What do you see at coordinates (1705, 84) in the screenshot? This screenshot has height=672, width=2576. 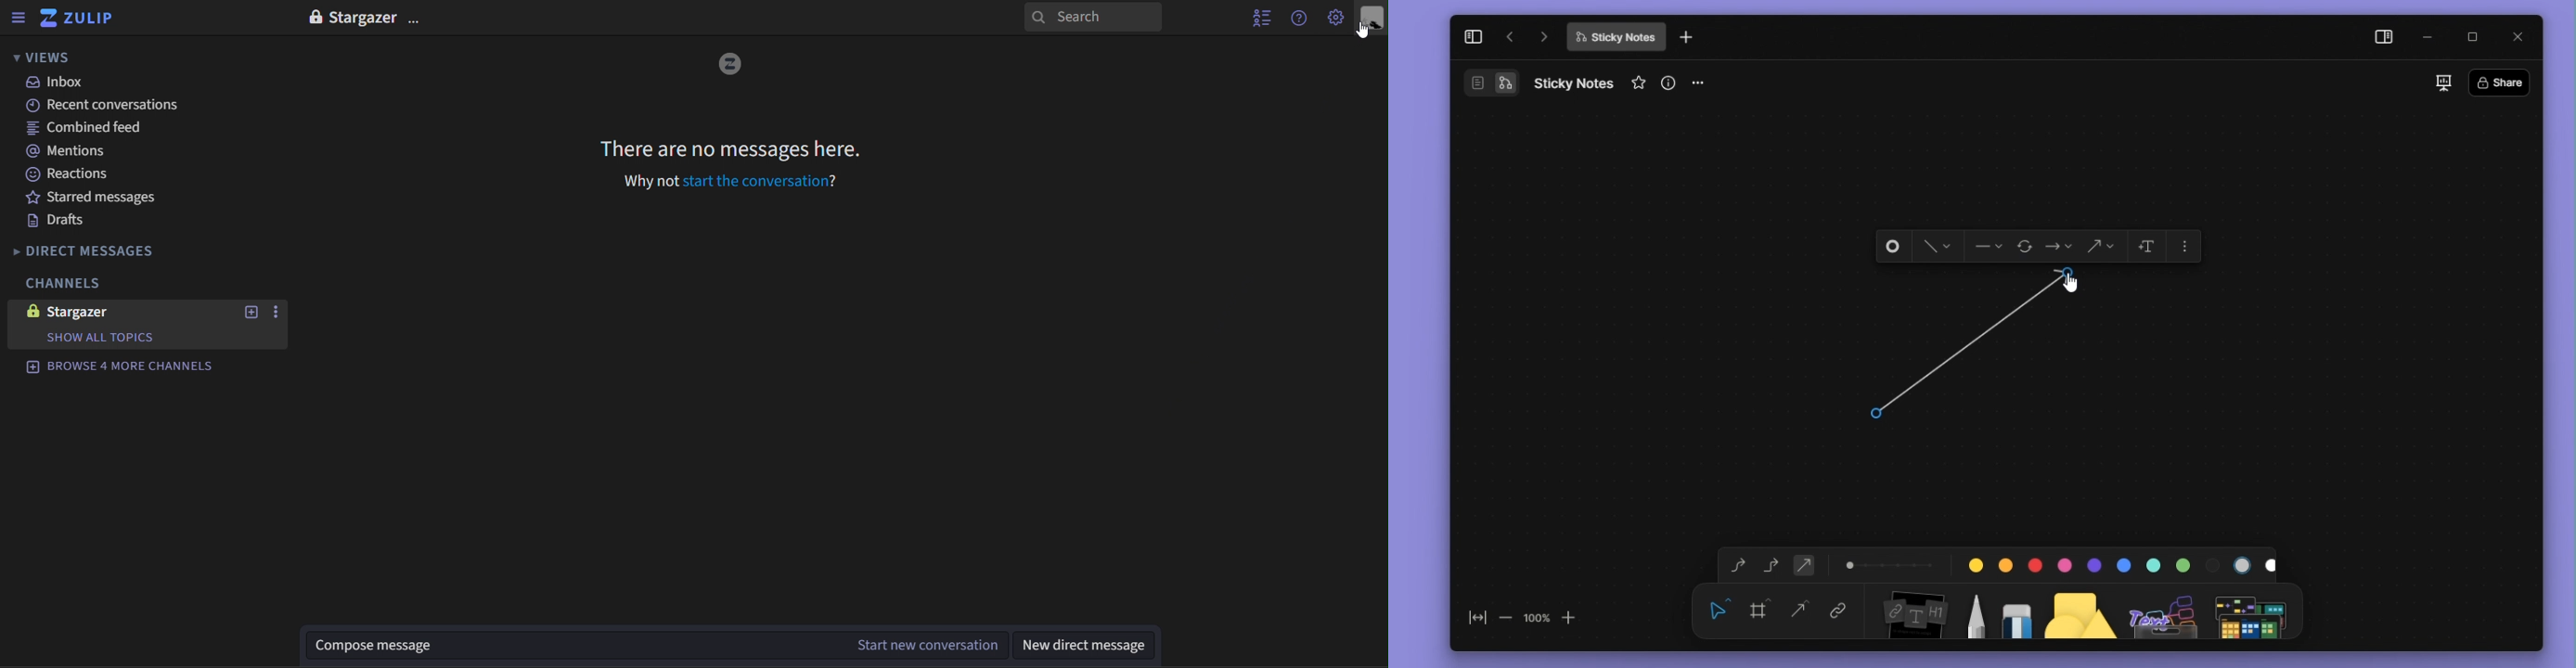 I see `more` at bounding box center [1705, 84].